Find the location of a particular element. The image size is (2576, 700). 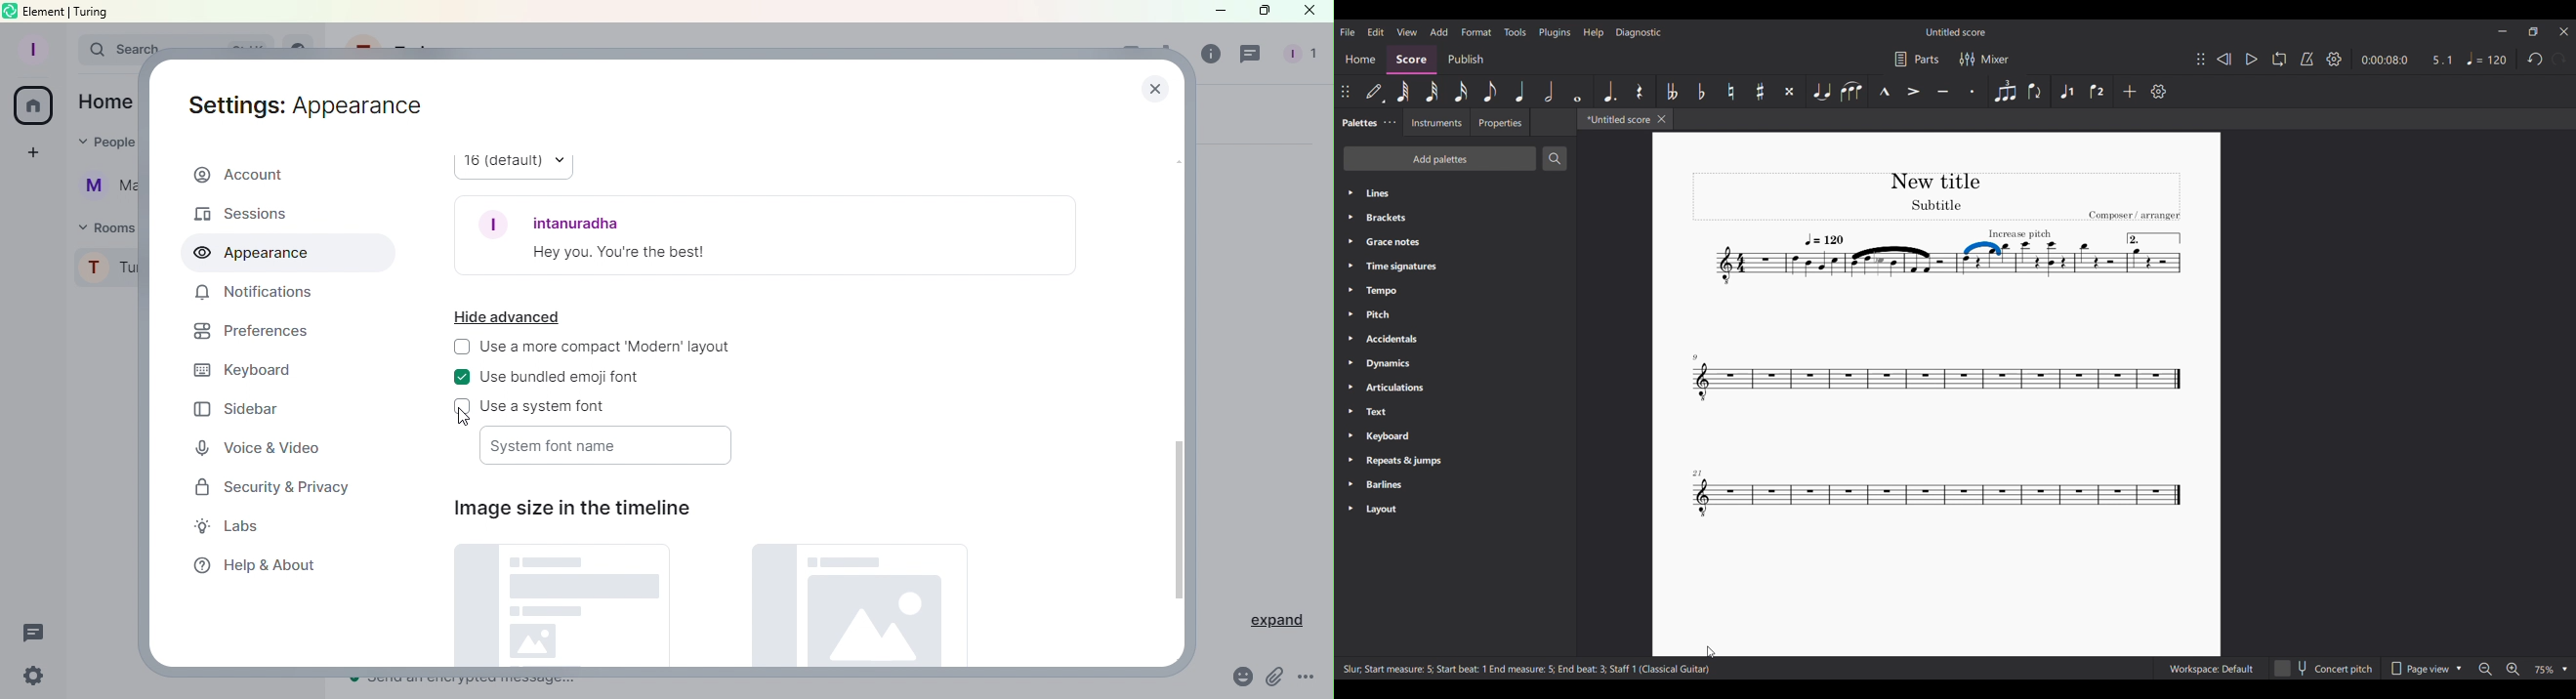

Home is located at coordinates (105, 104).